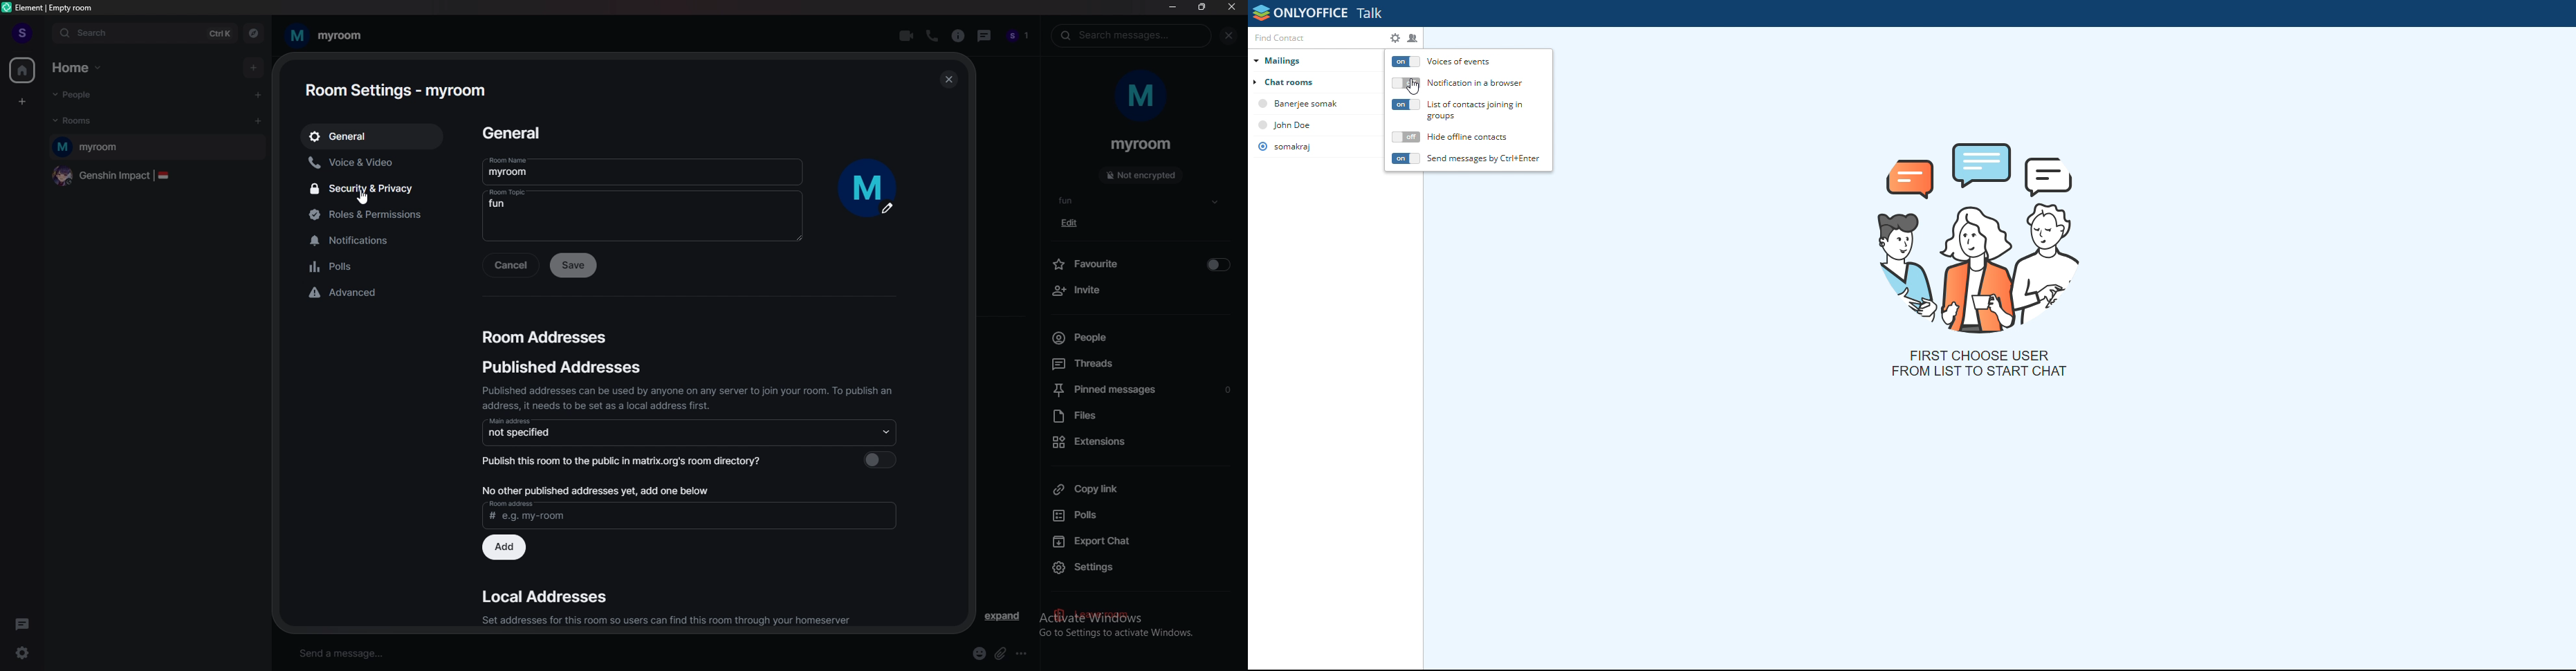 The image size is (2576, 672). What do you see at coordinates (1395, 37) in the screenshot?
I see `settings` at bounding box center [1395, 37].